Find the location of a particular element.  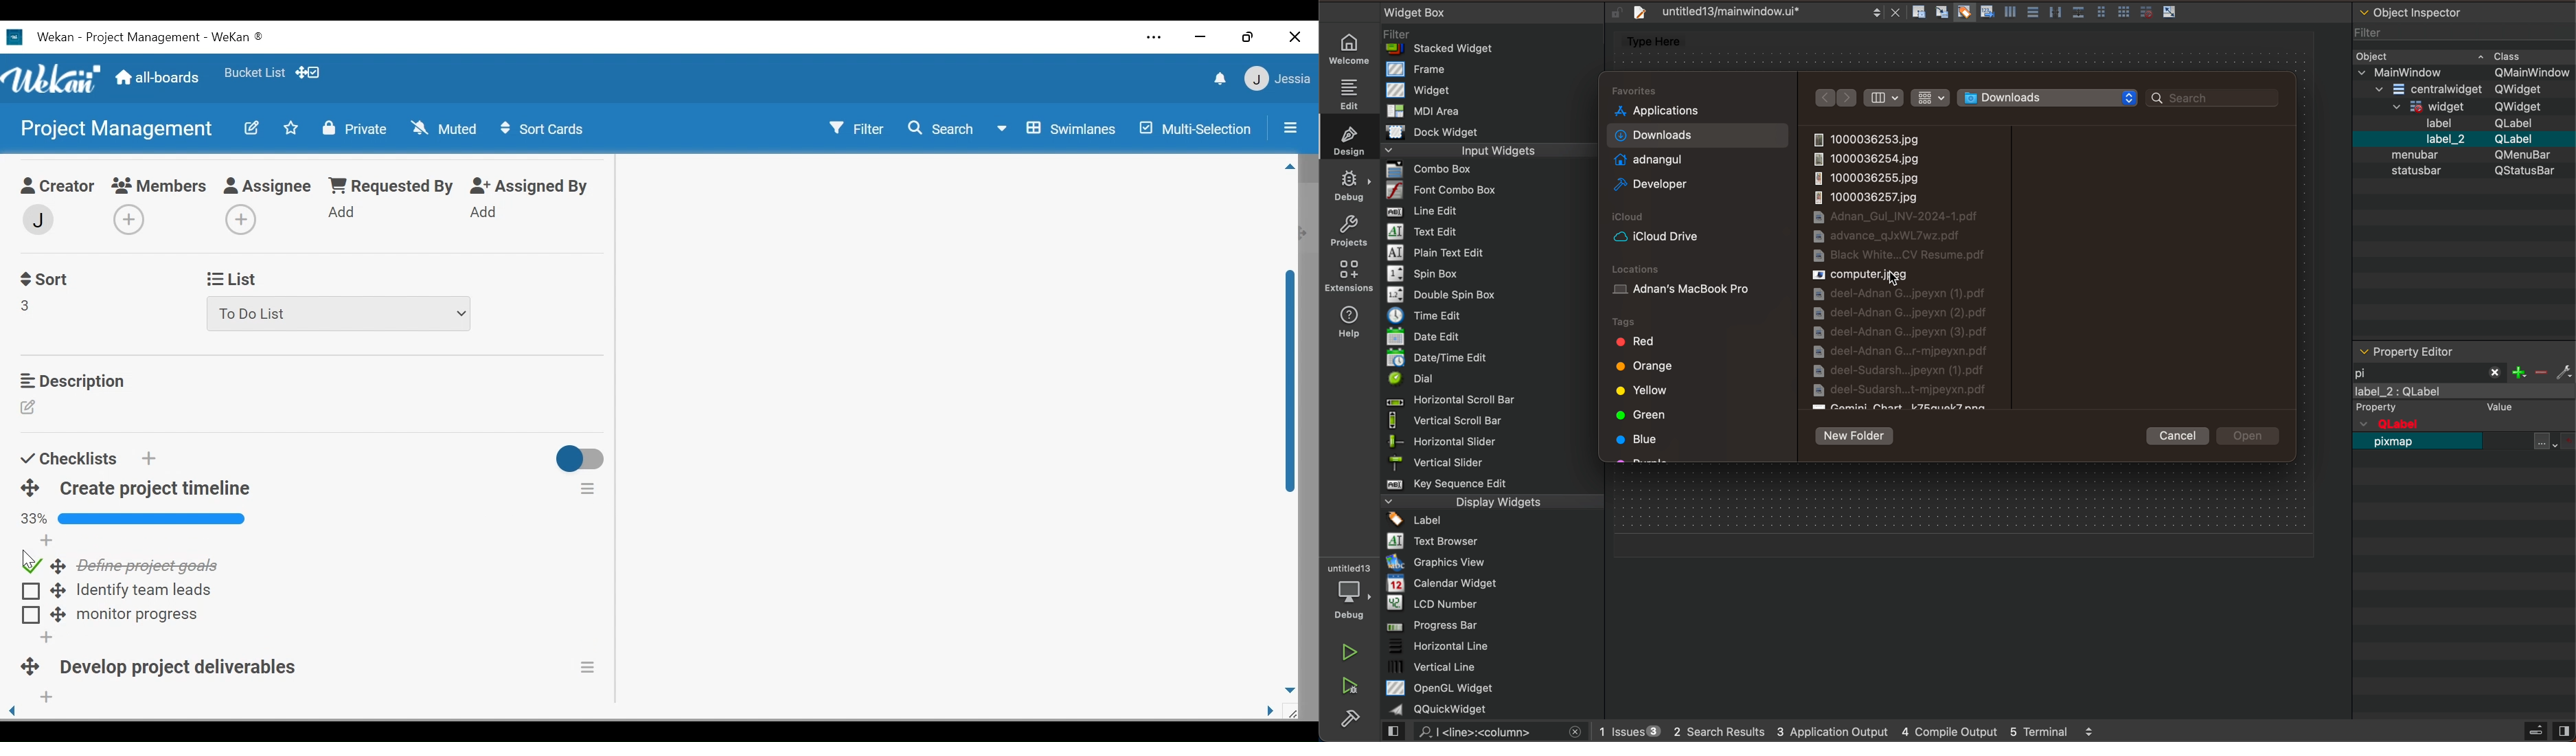

Assignee is located at coordinates (270, 187).